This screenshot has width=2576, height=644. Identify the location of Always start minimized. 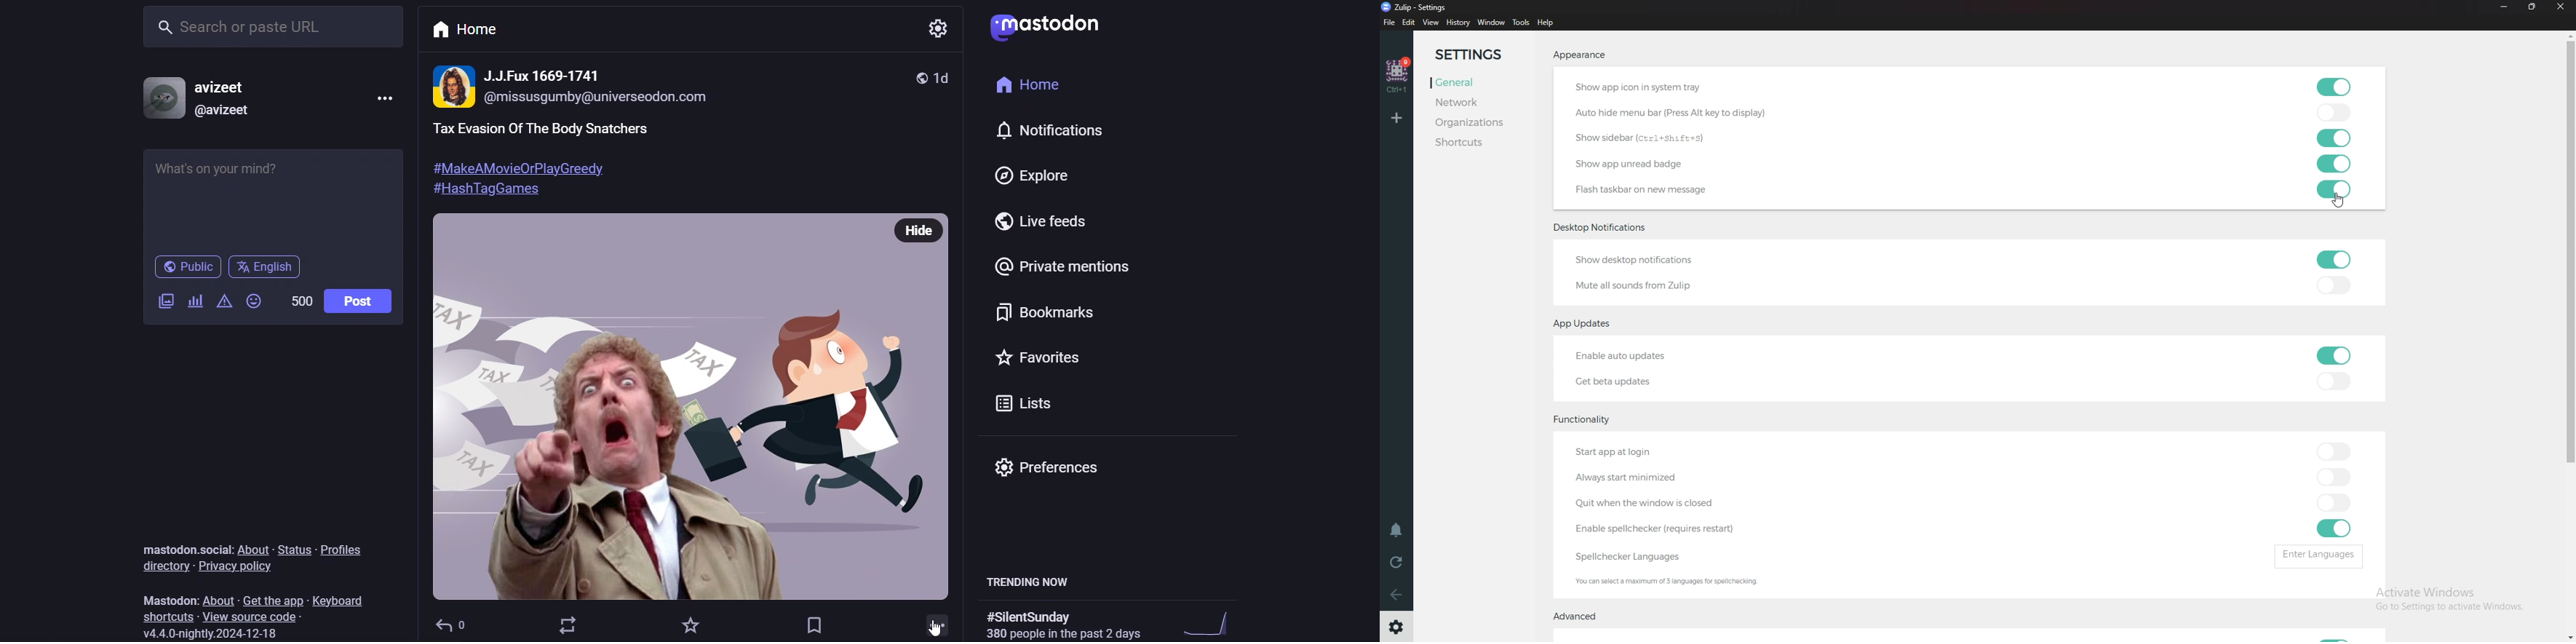
(1639, 478).